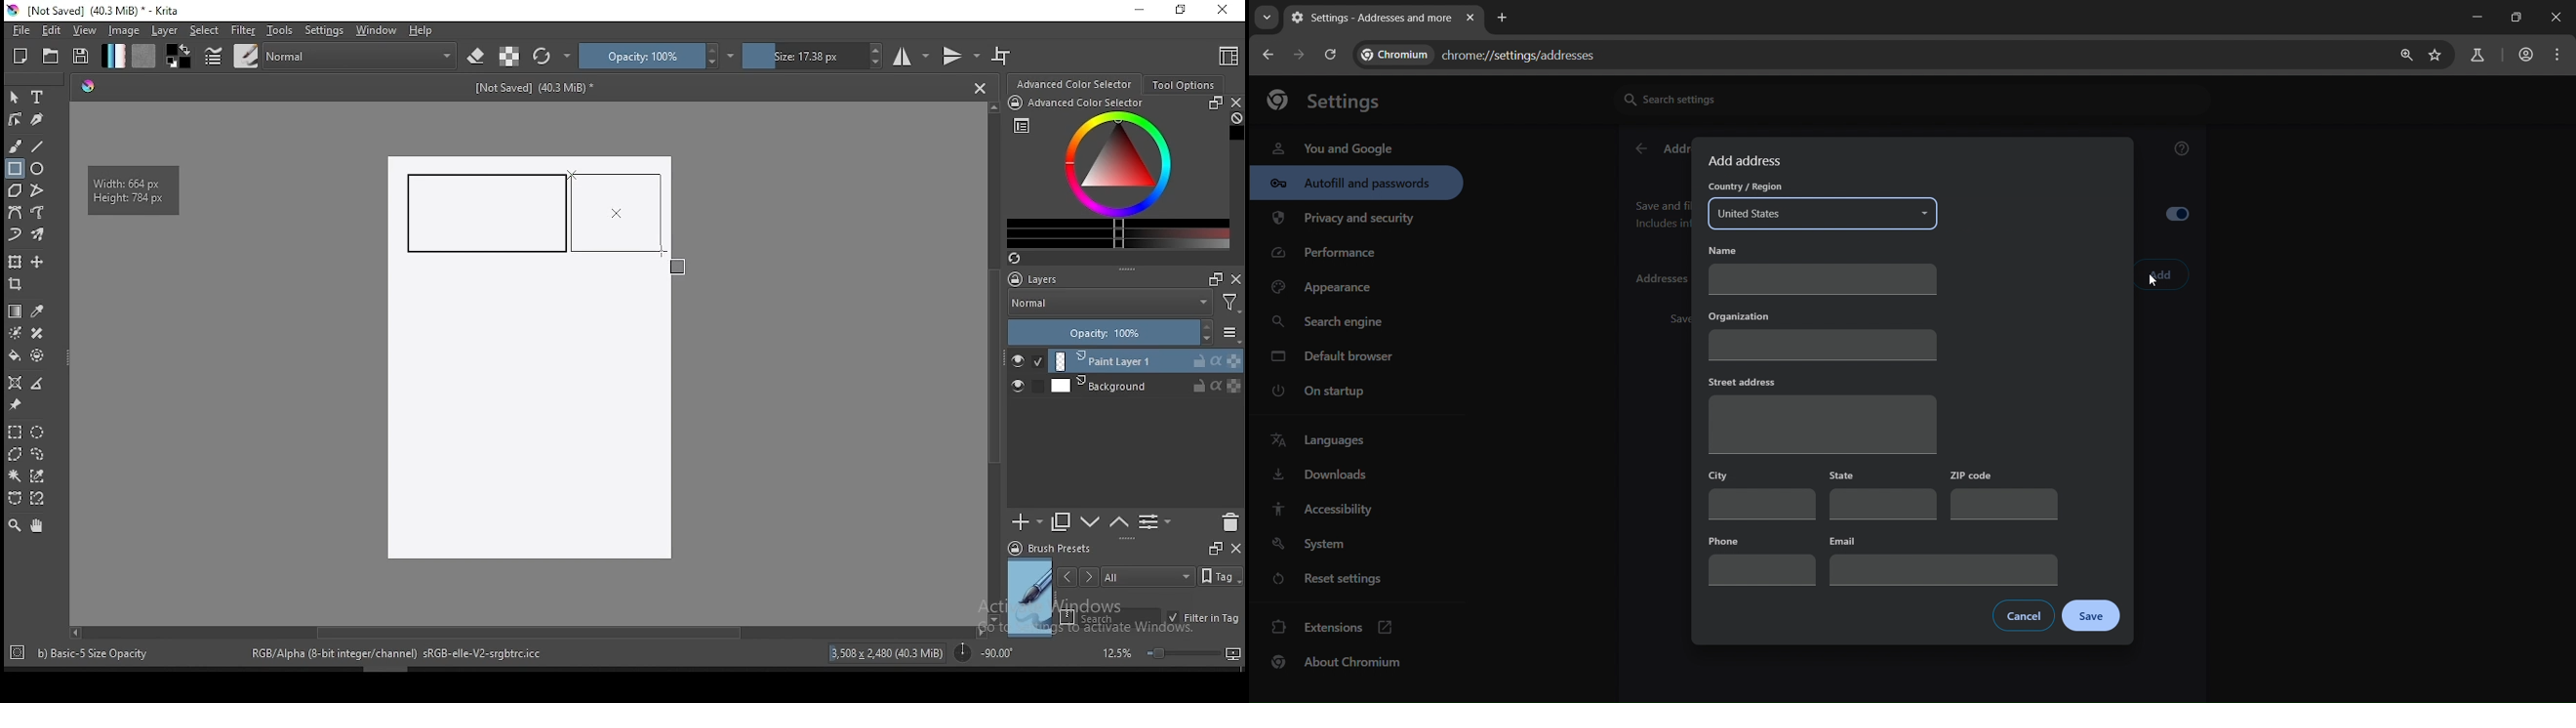 This screenshot has height=728, width=2576. What do you see at coordinates (1039, 280) in the screenshot?
I see `layers` at bounding box center [1039, 280].